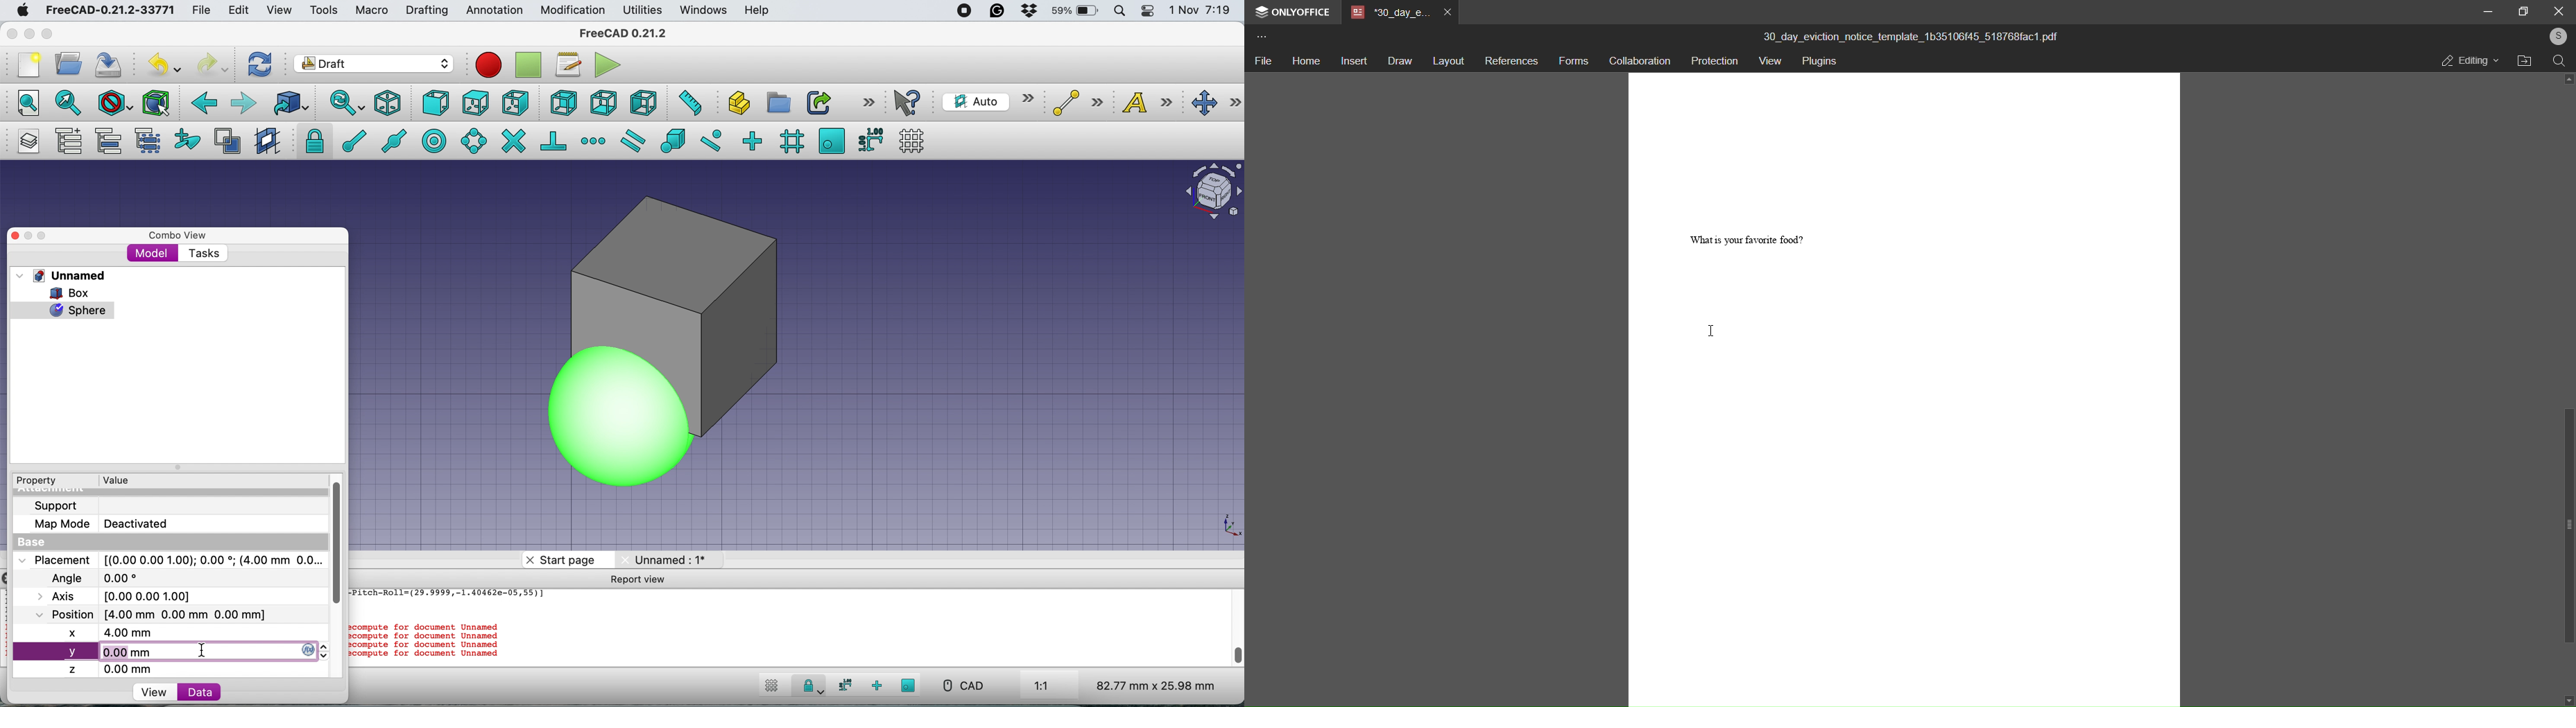 This screenshot has width=2576, height=728. What do you see at coordinates (433, 141) in the screenshot?
I see `snap center` at bounding box center [433, 141].